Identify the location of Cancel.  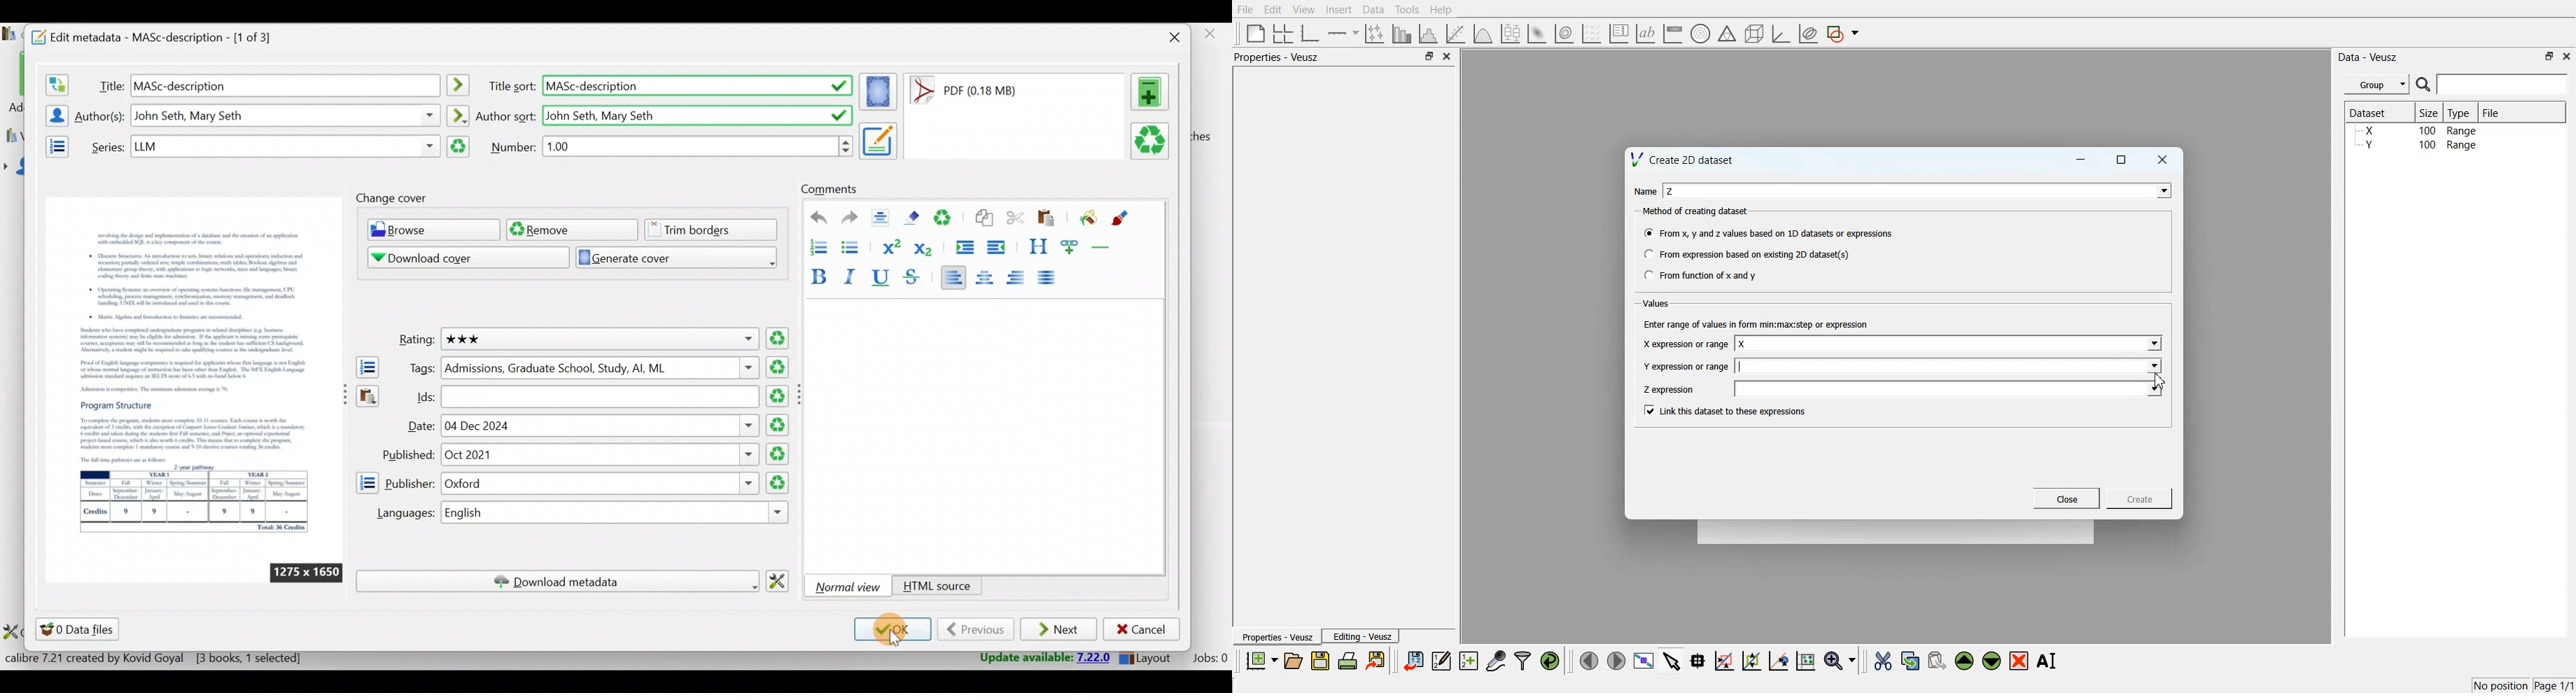
(1142, 629).